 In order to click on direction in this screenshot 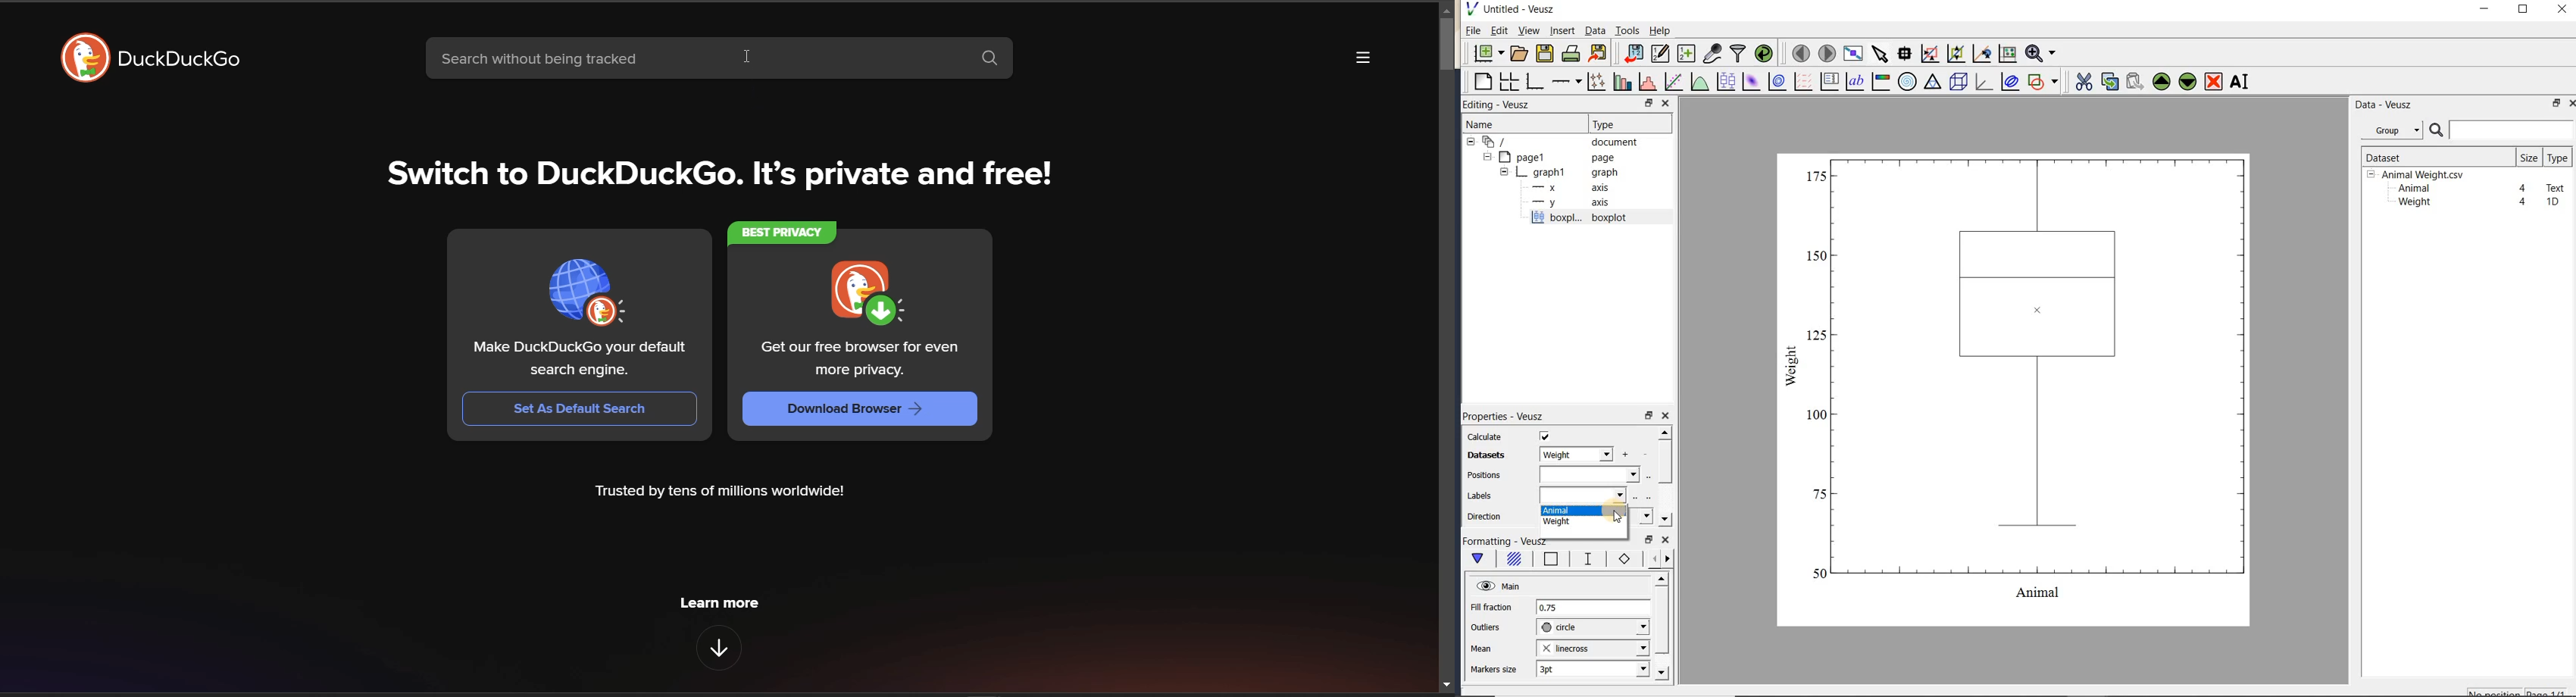, I will do `click(1486, 516)`.